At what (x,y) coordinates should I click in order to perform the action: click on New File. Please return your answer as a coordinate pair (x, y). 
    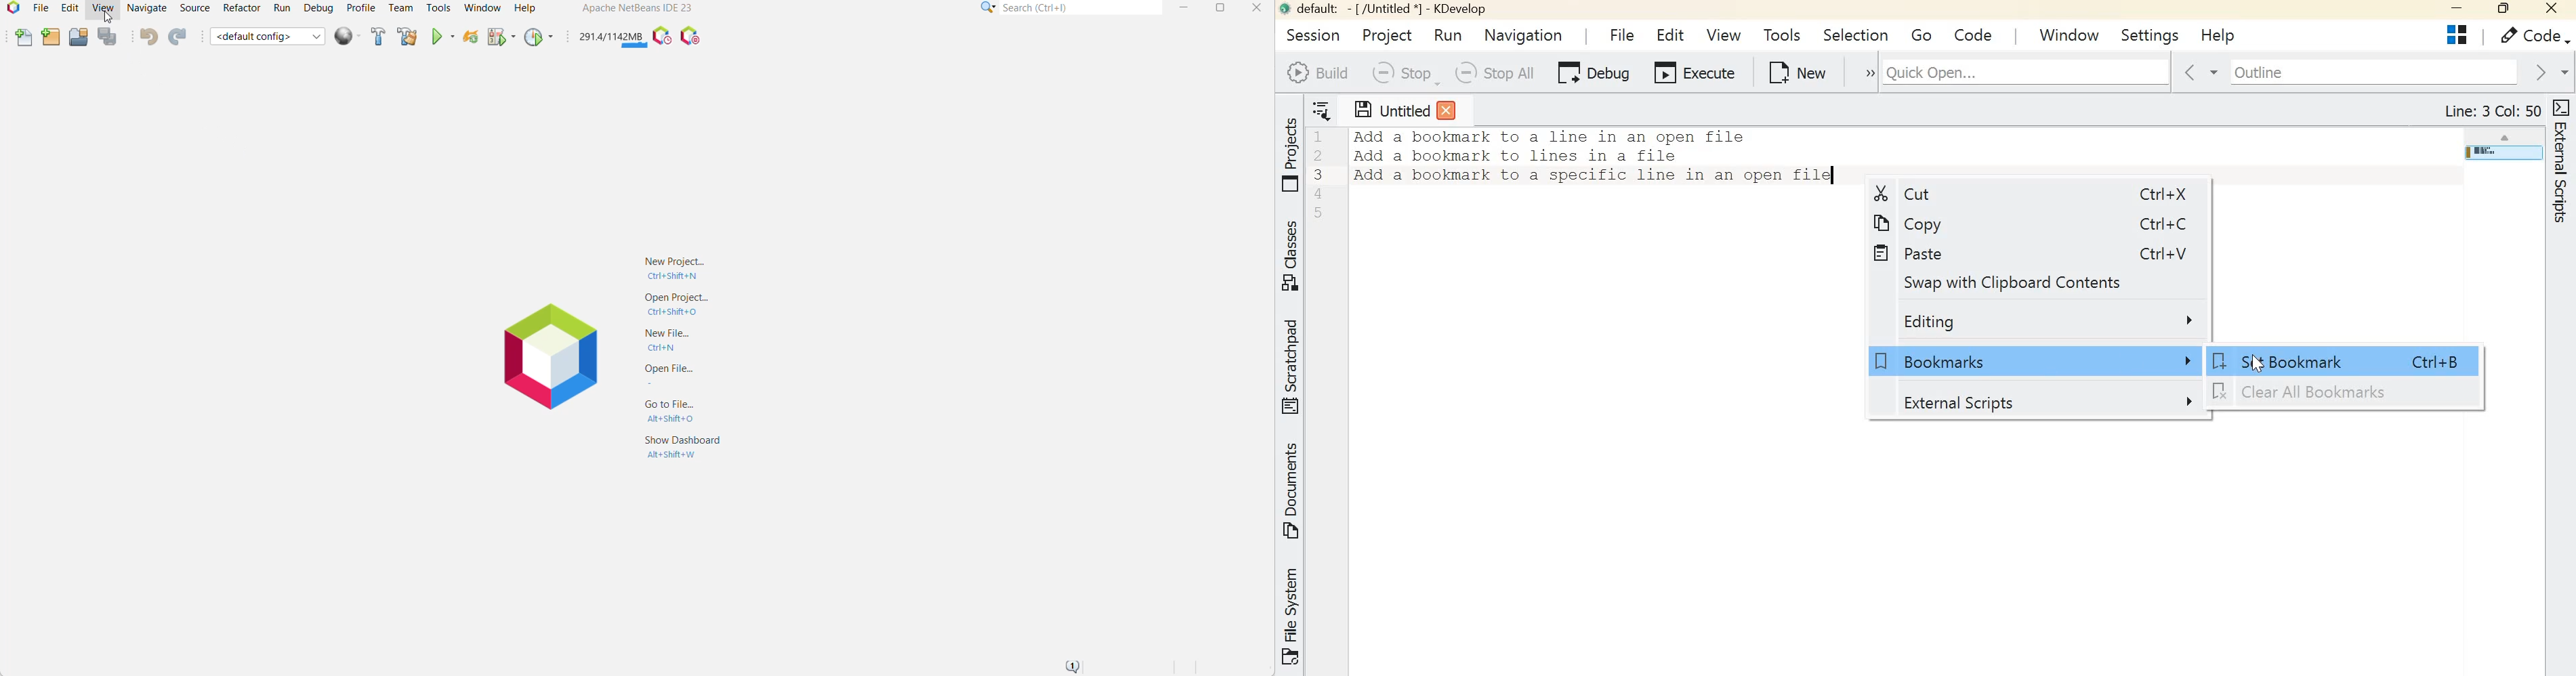
    Looking at the image, I should click on (24, 37).